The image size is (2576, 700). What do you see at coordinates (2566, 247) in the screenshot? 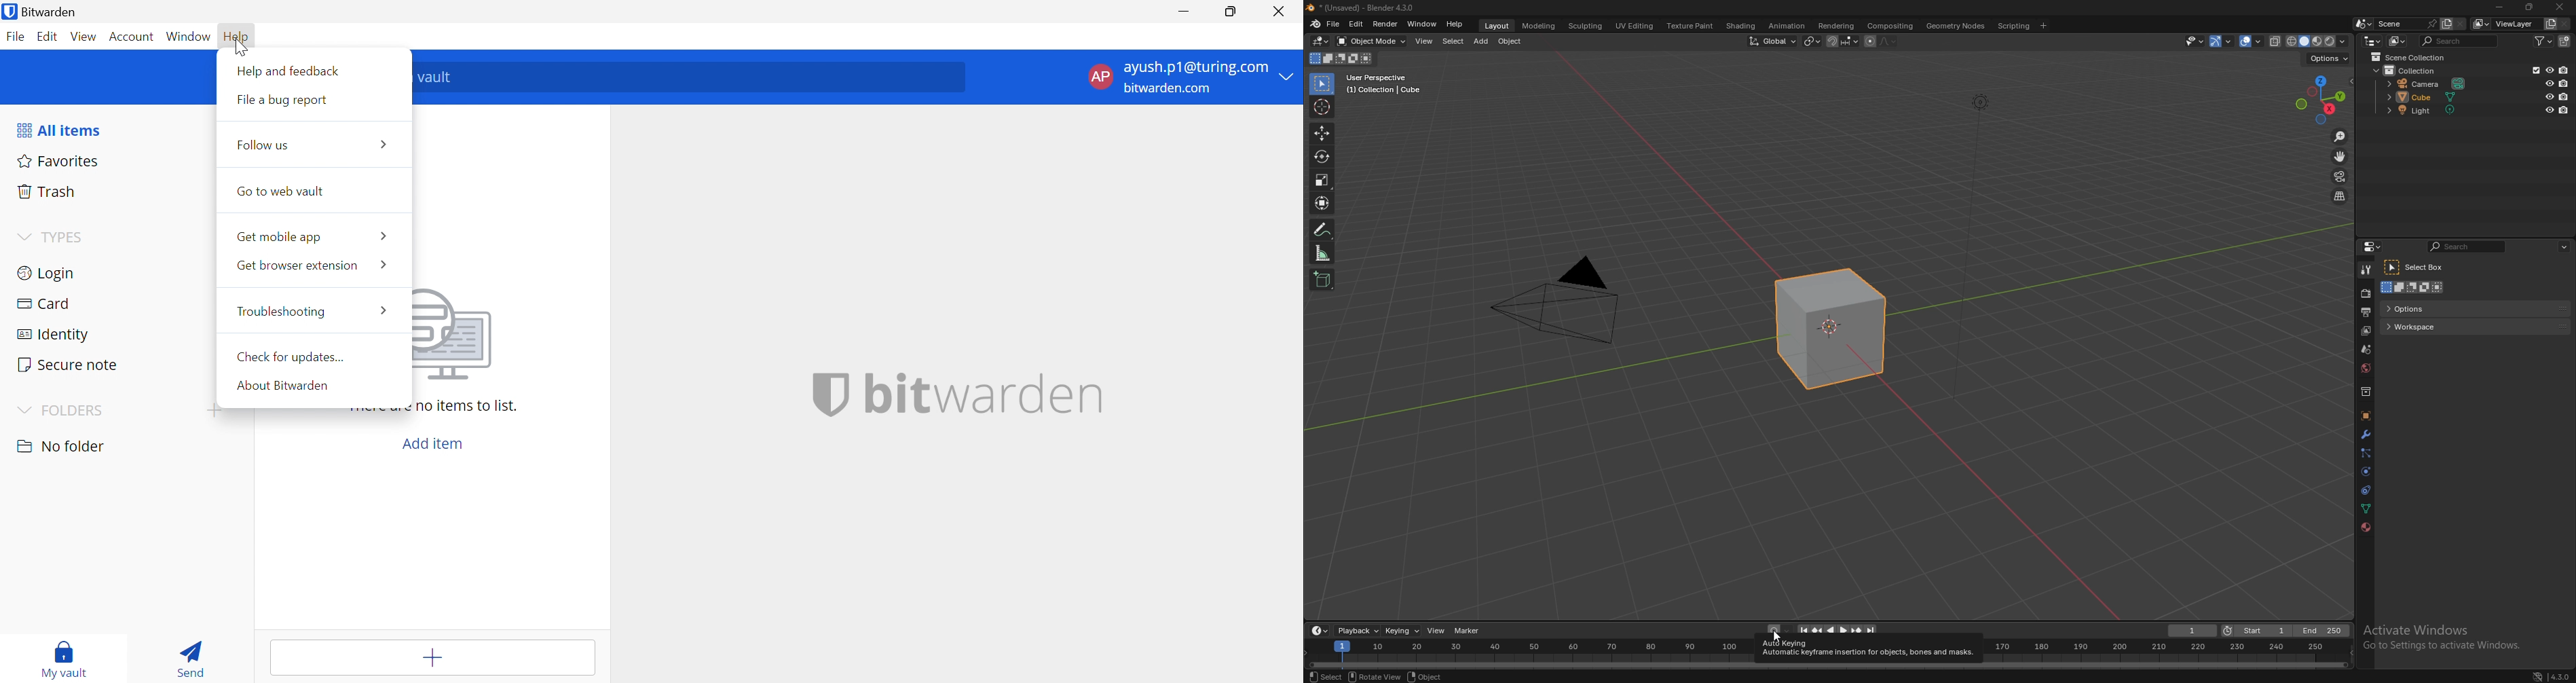
I see `options` at bounding box center [2566, 247].